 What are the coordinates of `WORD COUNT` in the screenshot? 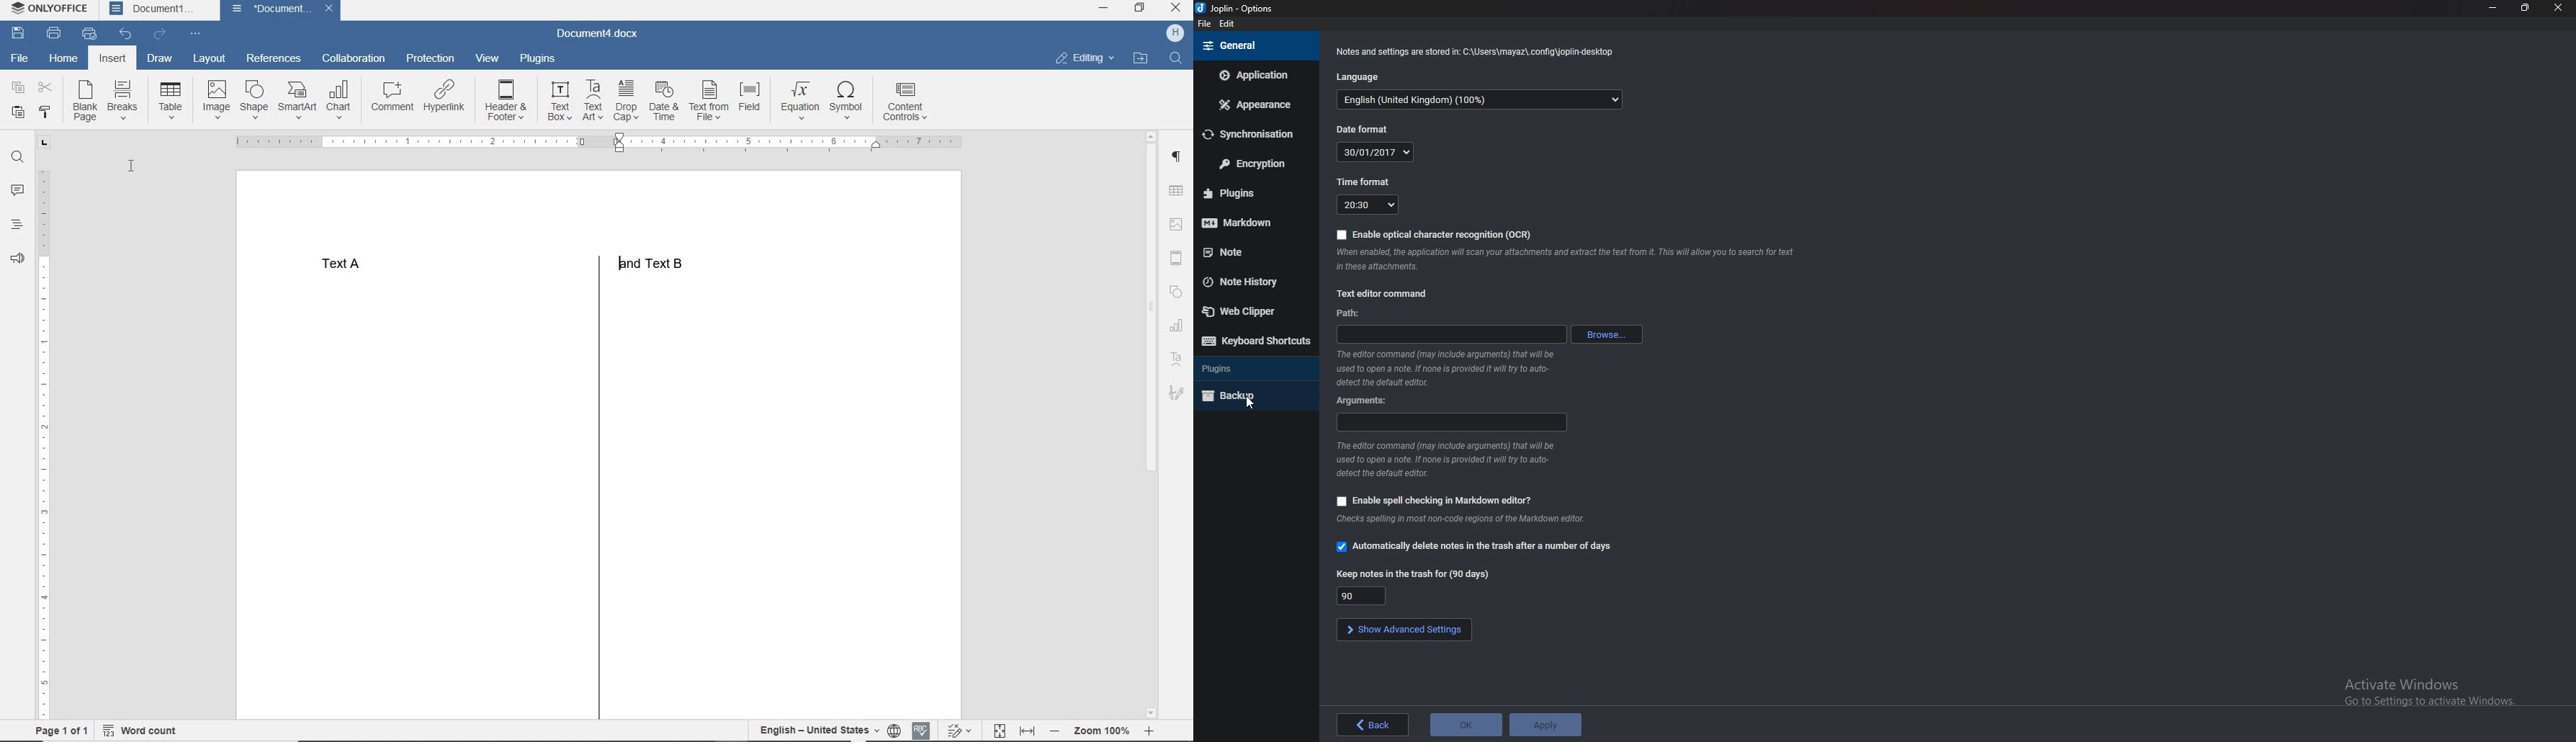 It's located at (148, 728).